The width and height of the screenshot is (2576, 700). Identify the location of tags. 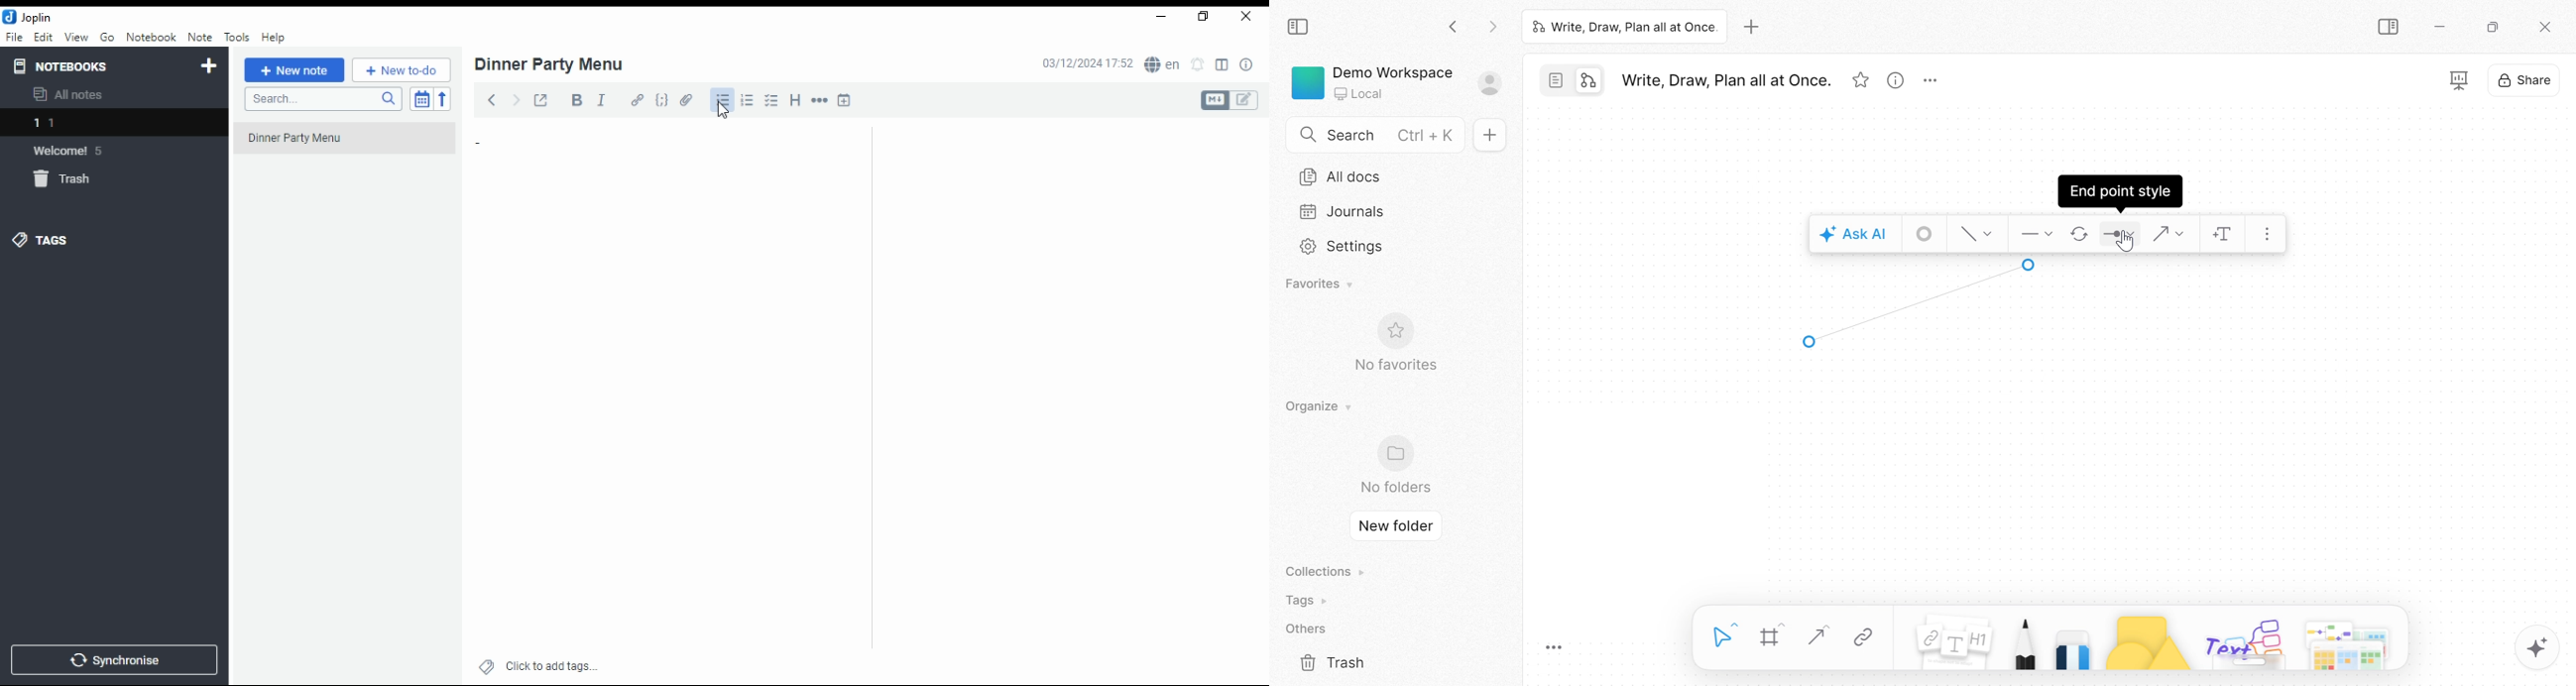
(55, 240).